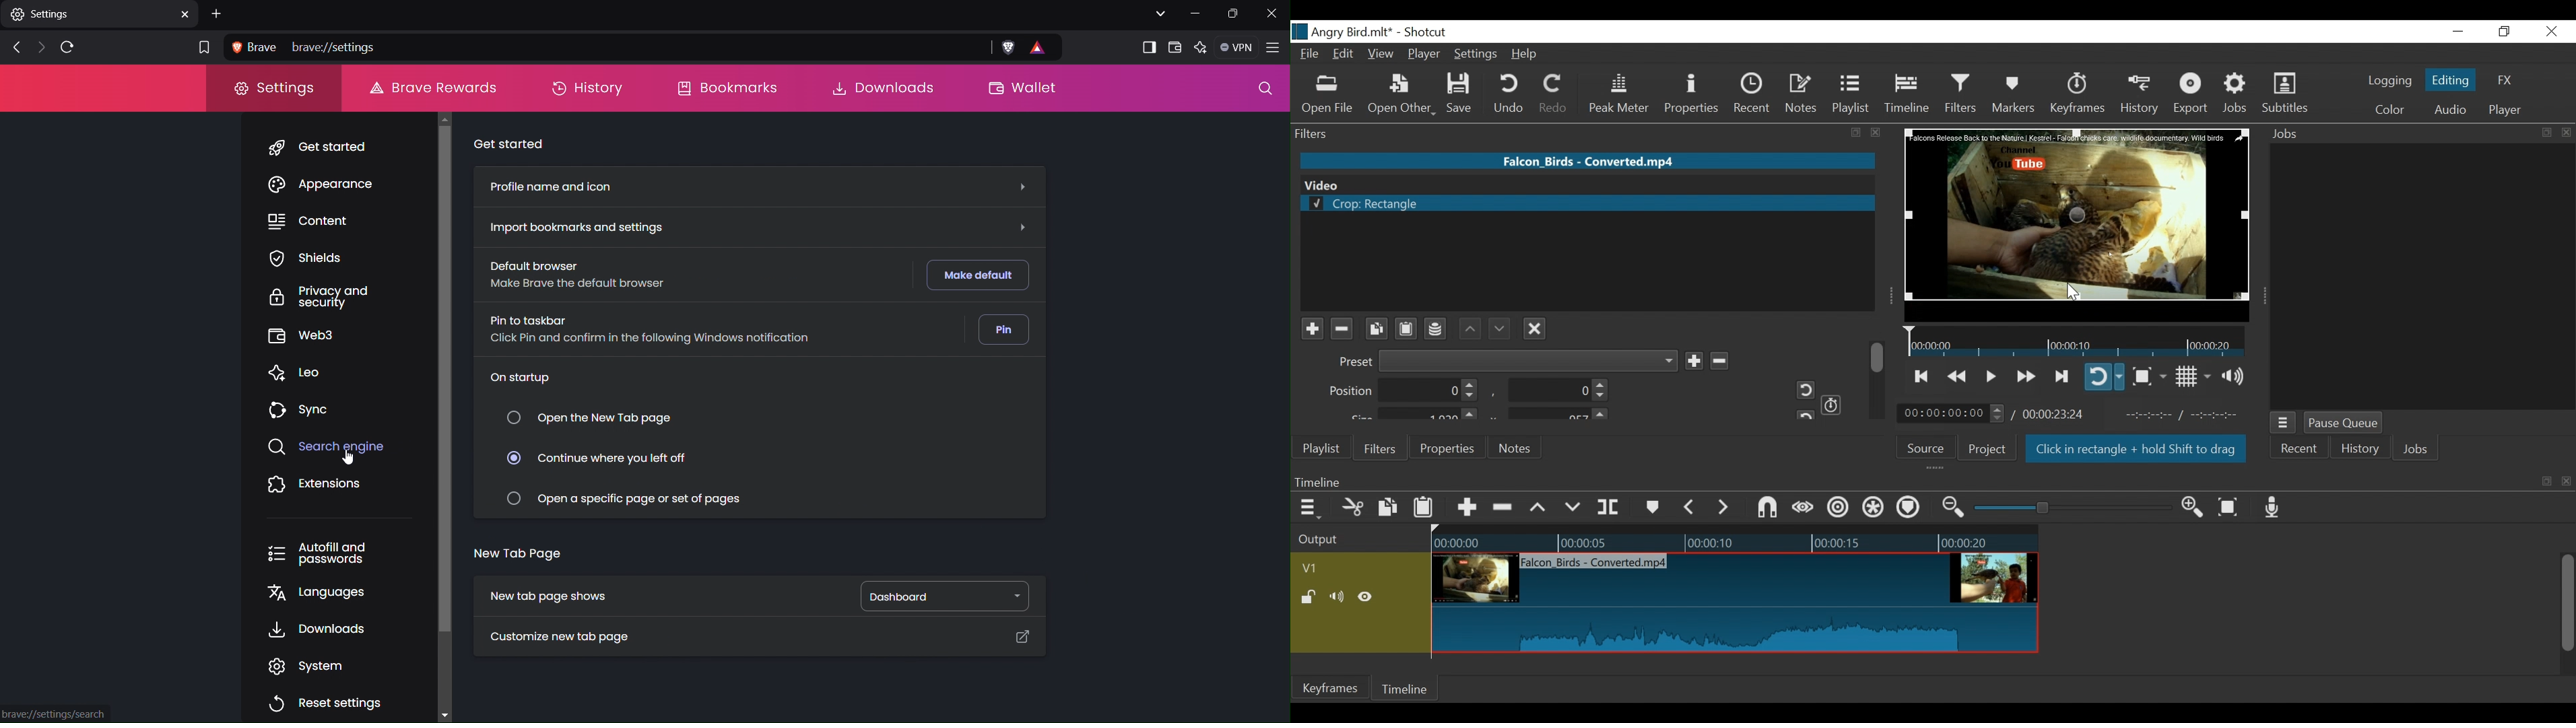  What do you see at coordinates (2282, 424) in the screenshot?
I see `Jobs Menu` at bounding box center [2282, 424].